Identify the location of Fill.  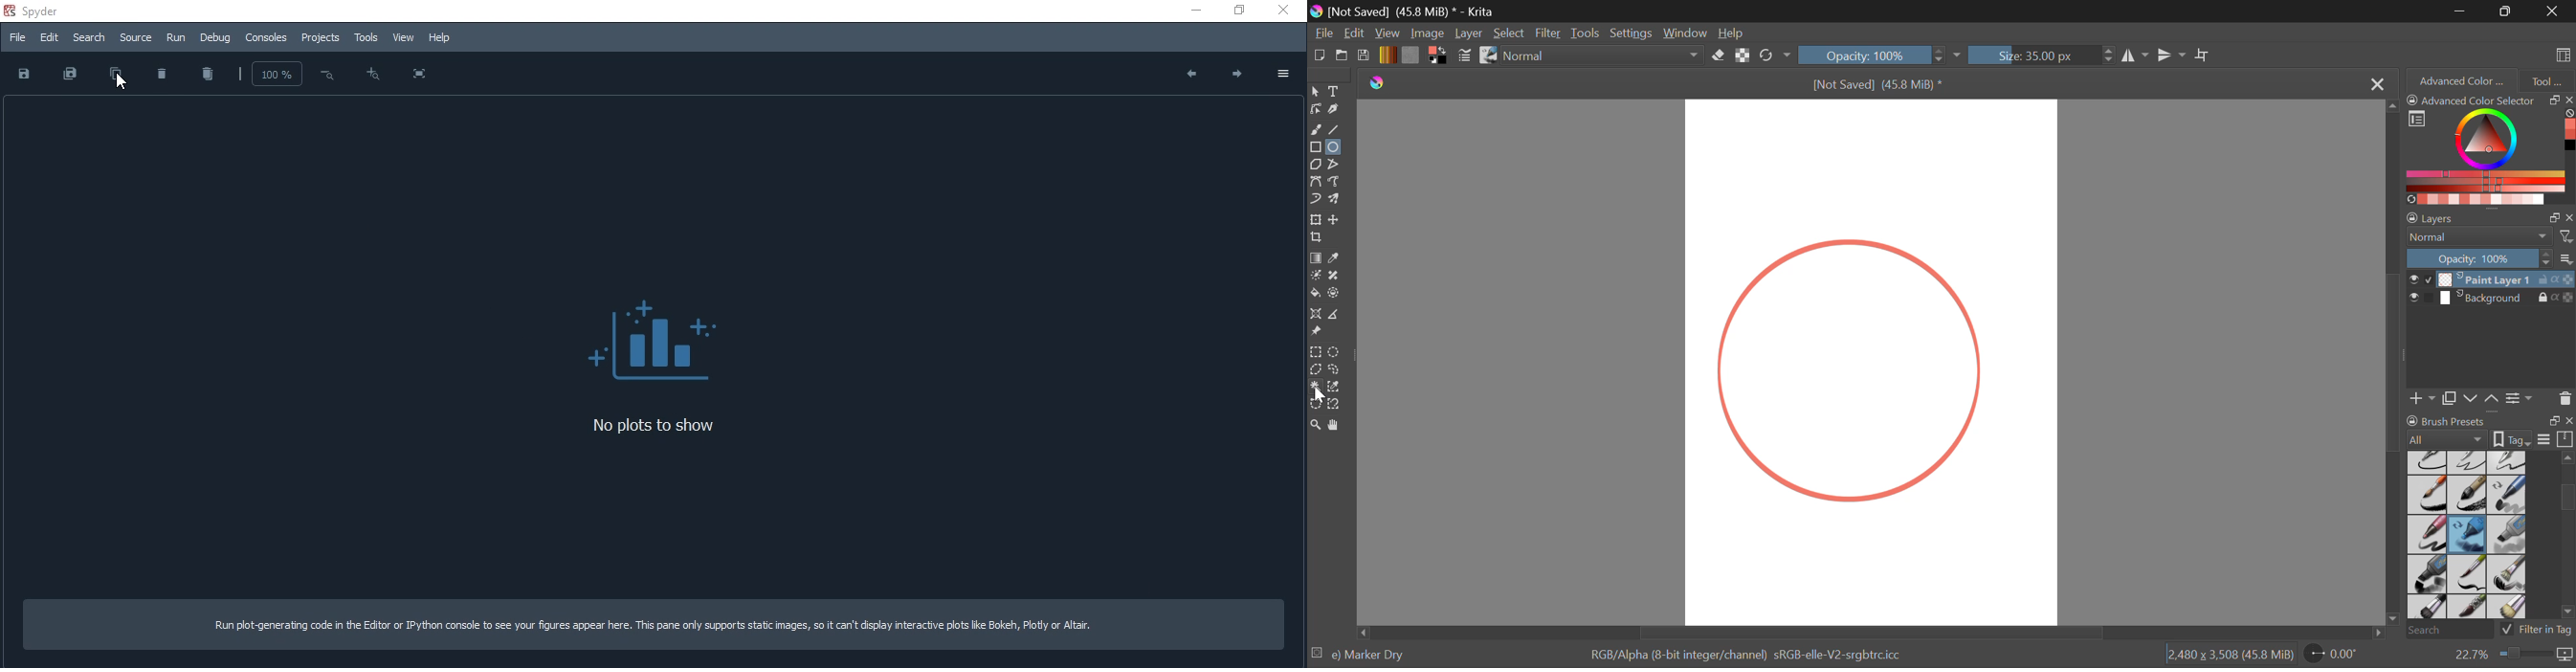
(1315, 291).